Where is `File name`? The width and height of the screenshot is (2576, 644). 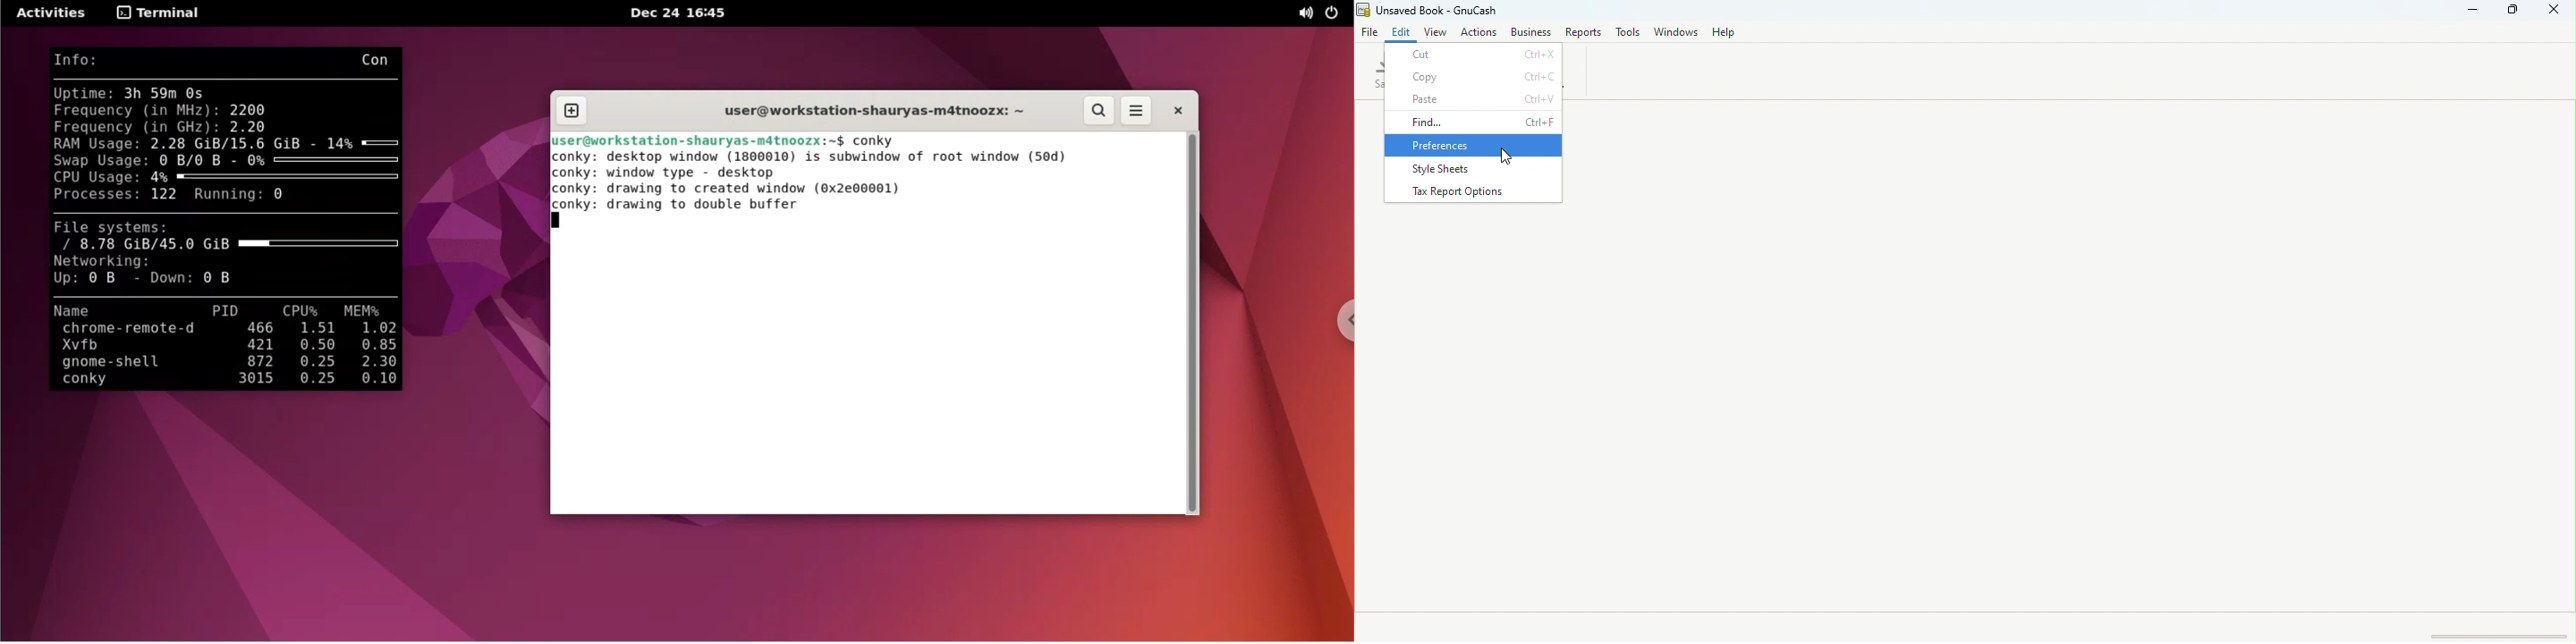
File name is located at coordinates (1448, 10).